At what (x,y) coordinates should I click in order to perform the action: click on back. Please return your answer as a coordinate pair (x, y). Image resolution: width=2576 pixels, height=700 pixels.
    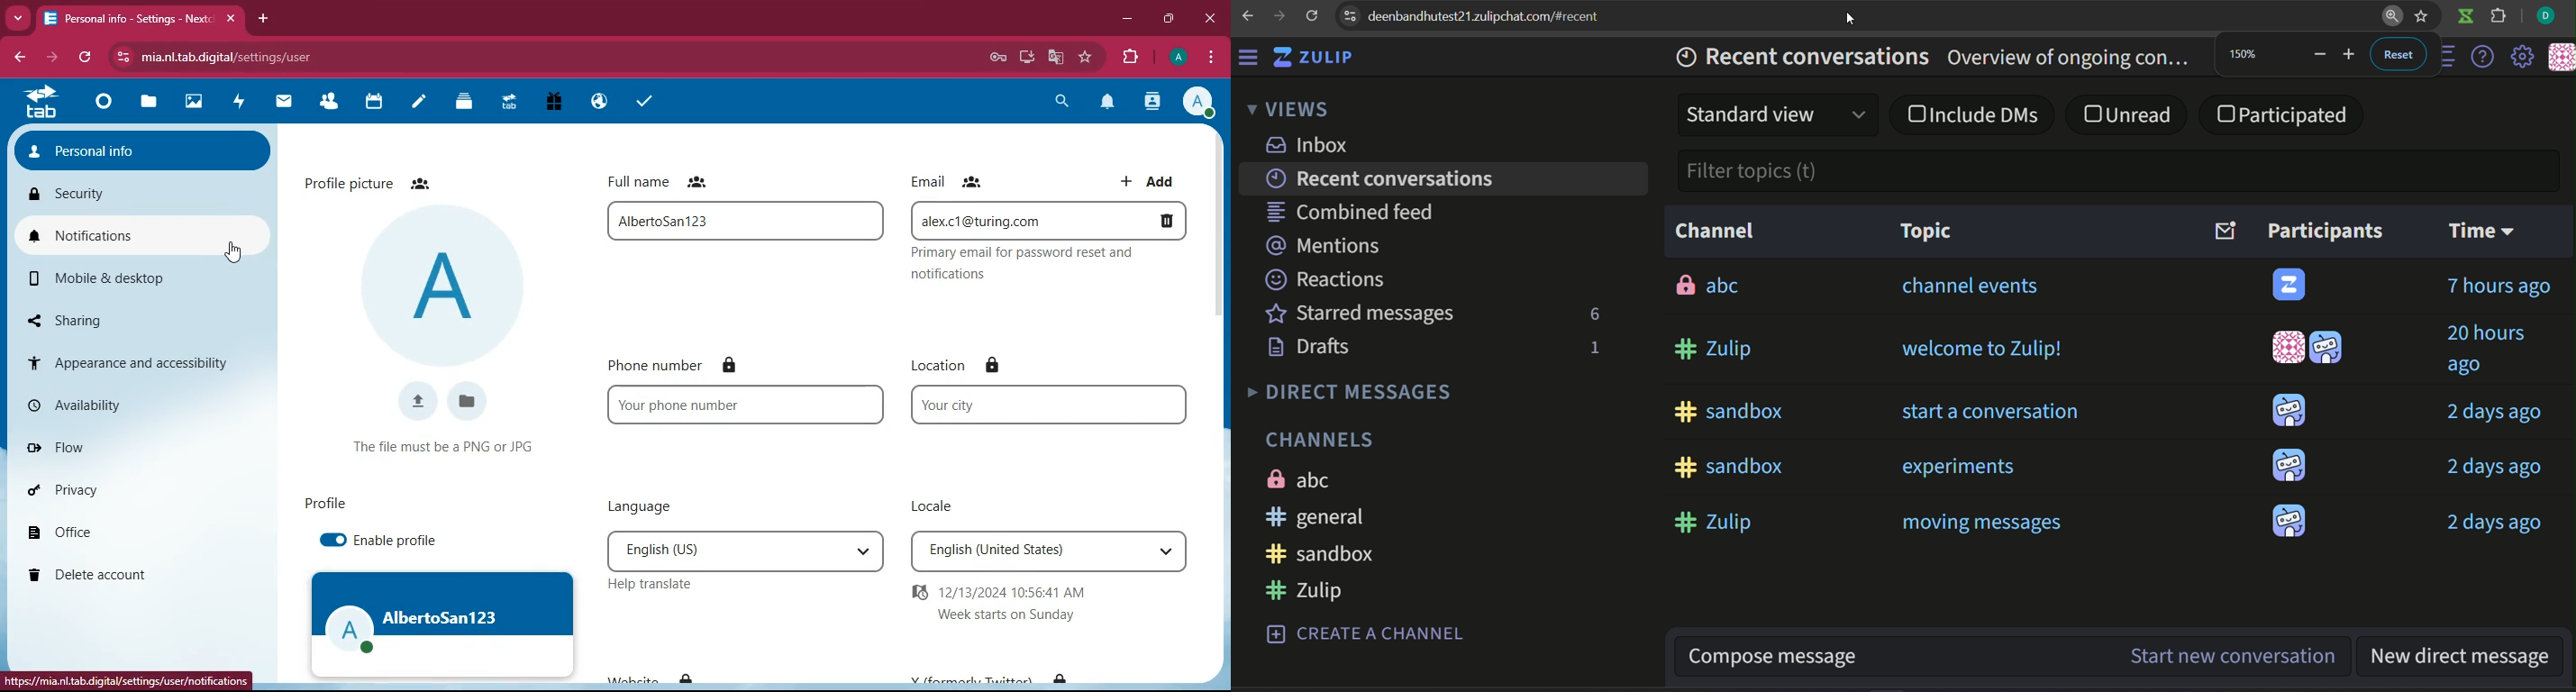
    Looking at the image, I should click on (20, 57).